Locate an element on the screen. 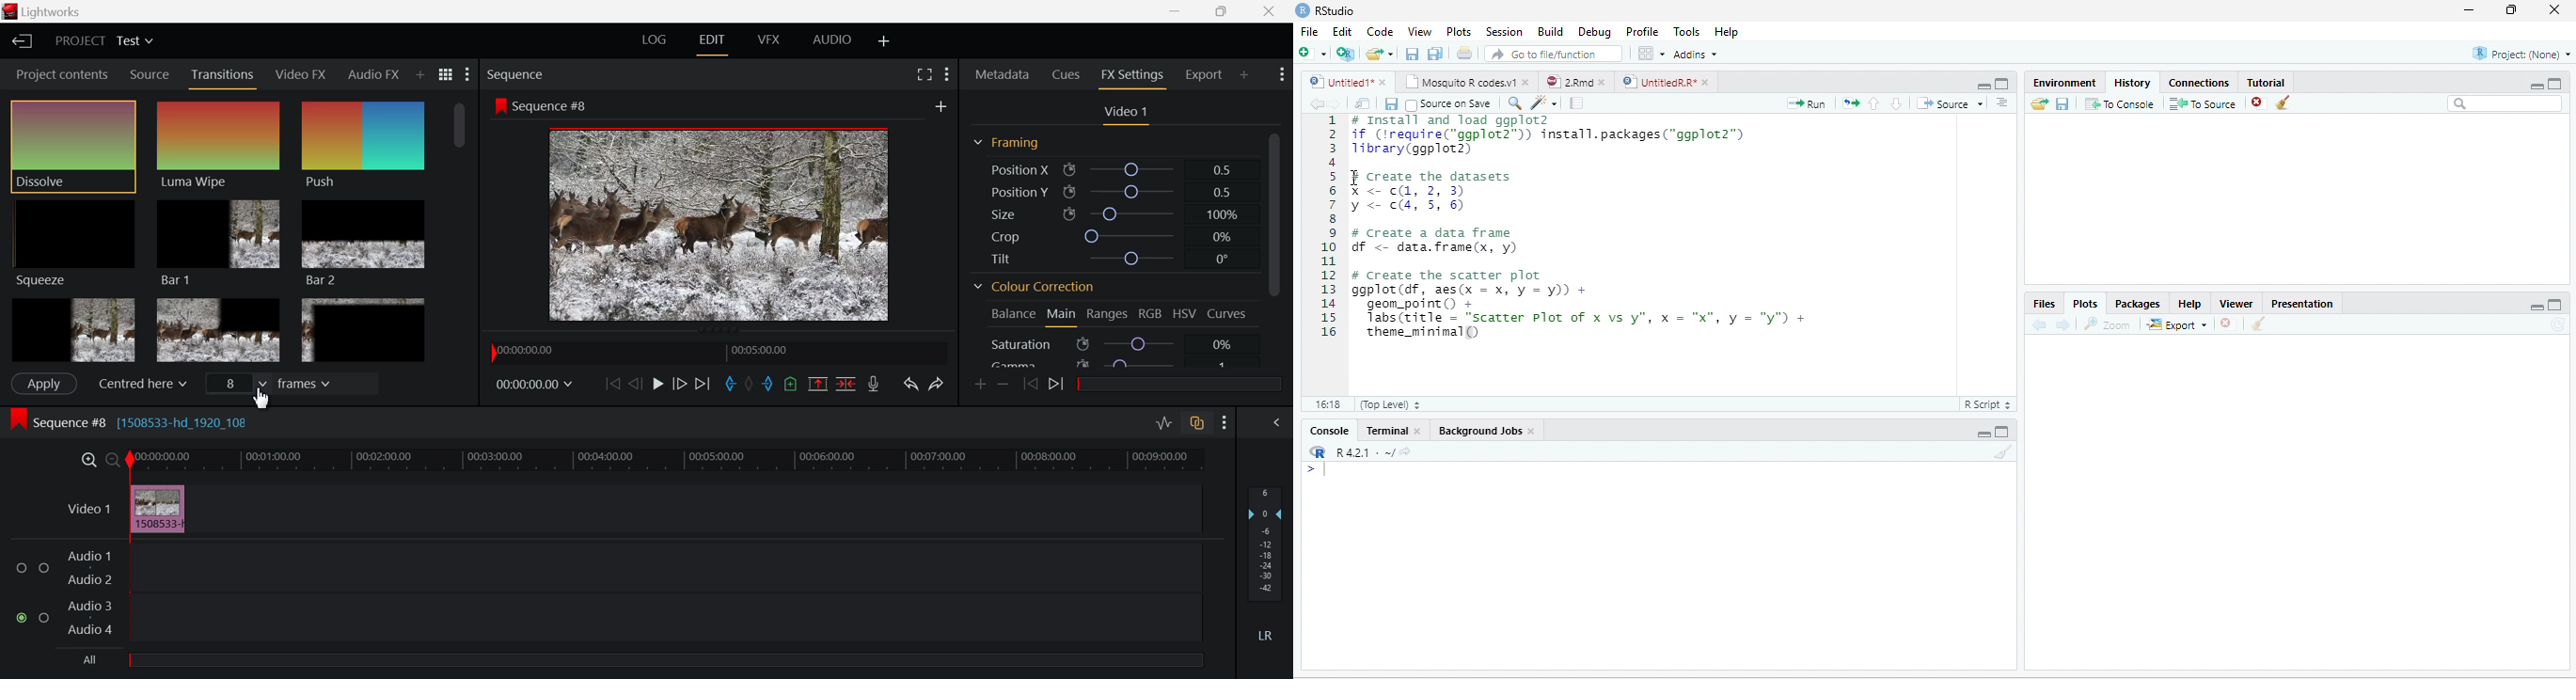 The image size is (2576, 700). R Script is located at coordinates (1989, 404).